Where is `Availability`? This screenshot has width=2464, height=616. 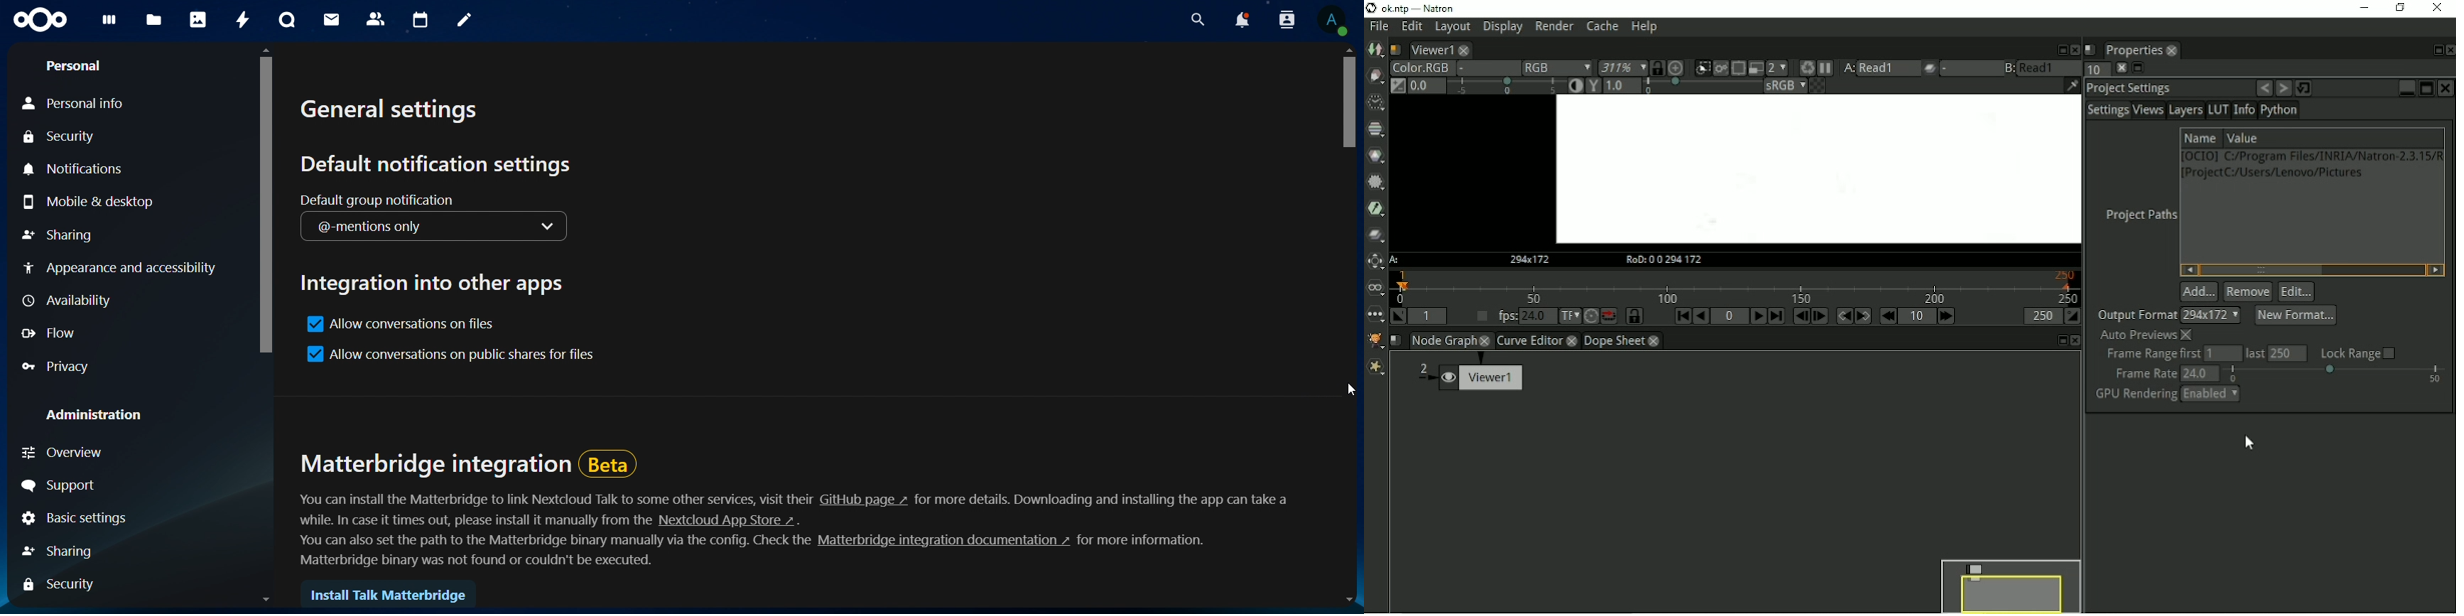
Availability is located at coordinates (66, 300).